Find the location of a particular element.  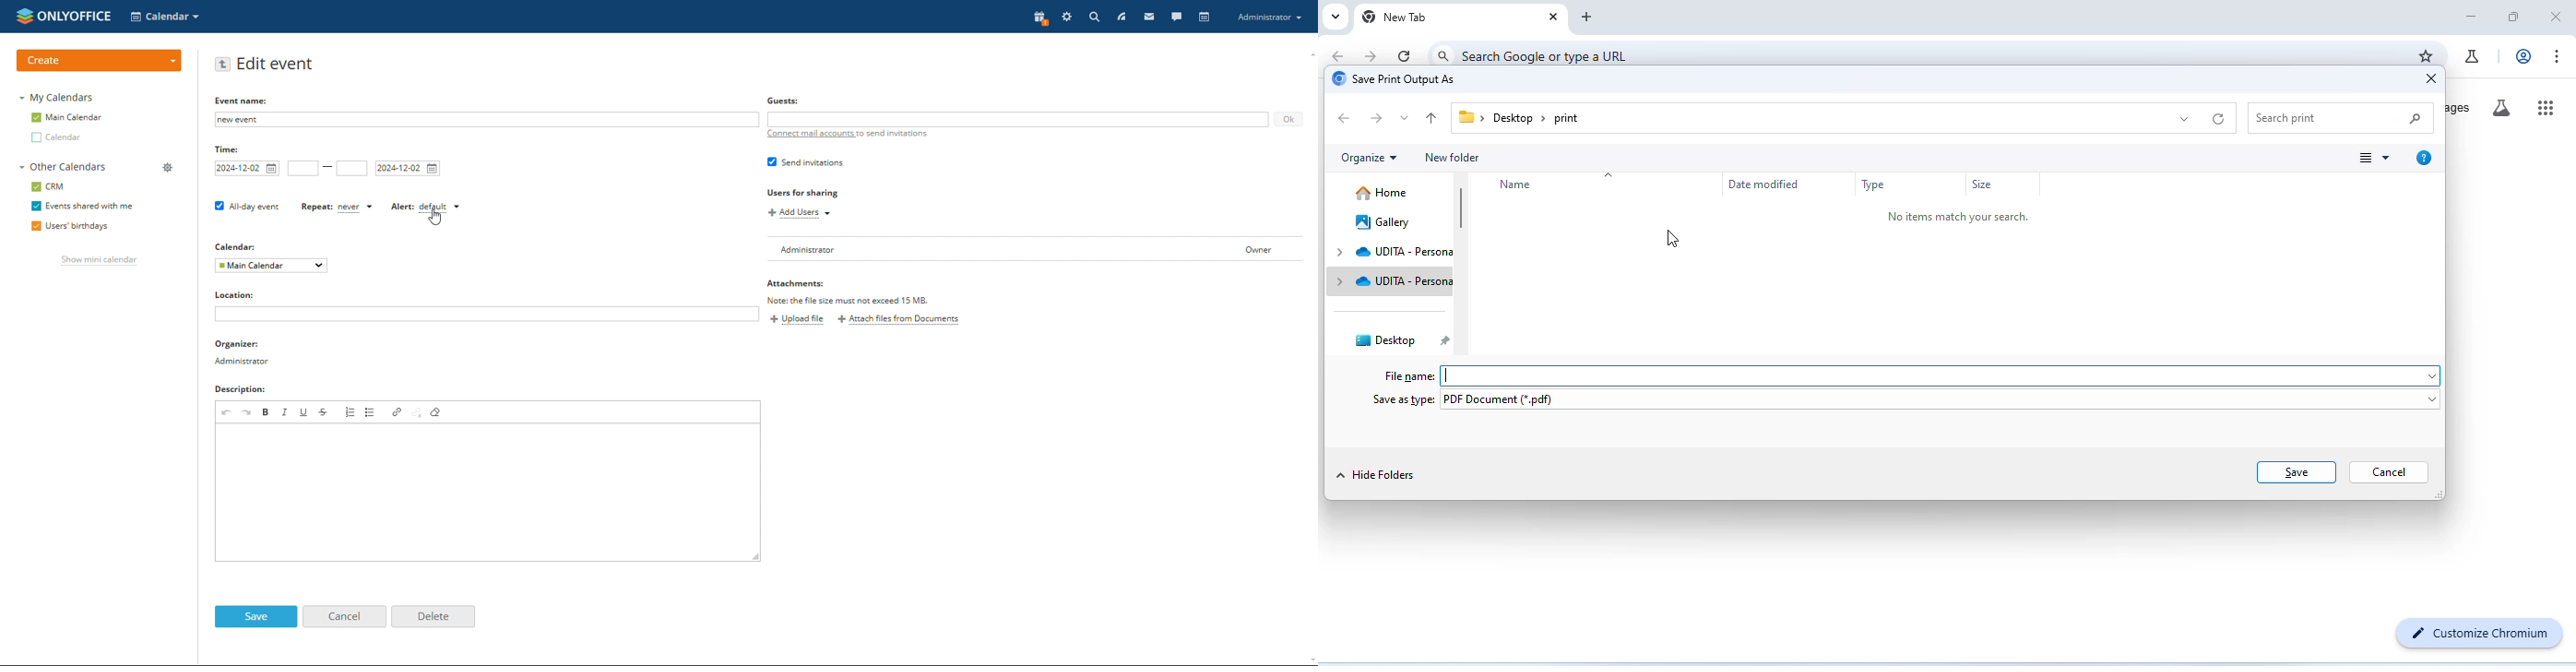

attach files from documents is located at coordinates (903, 320).